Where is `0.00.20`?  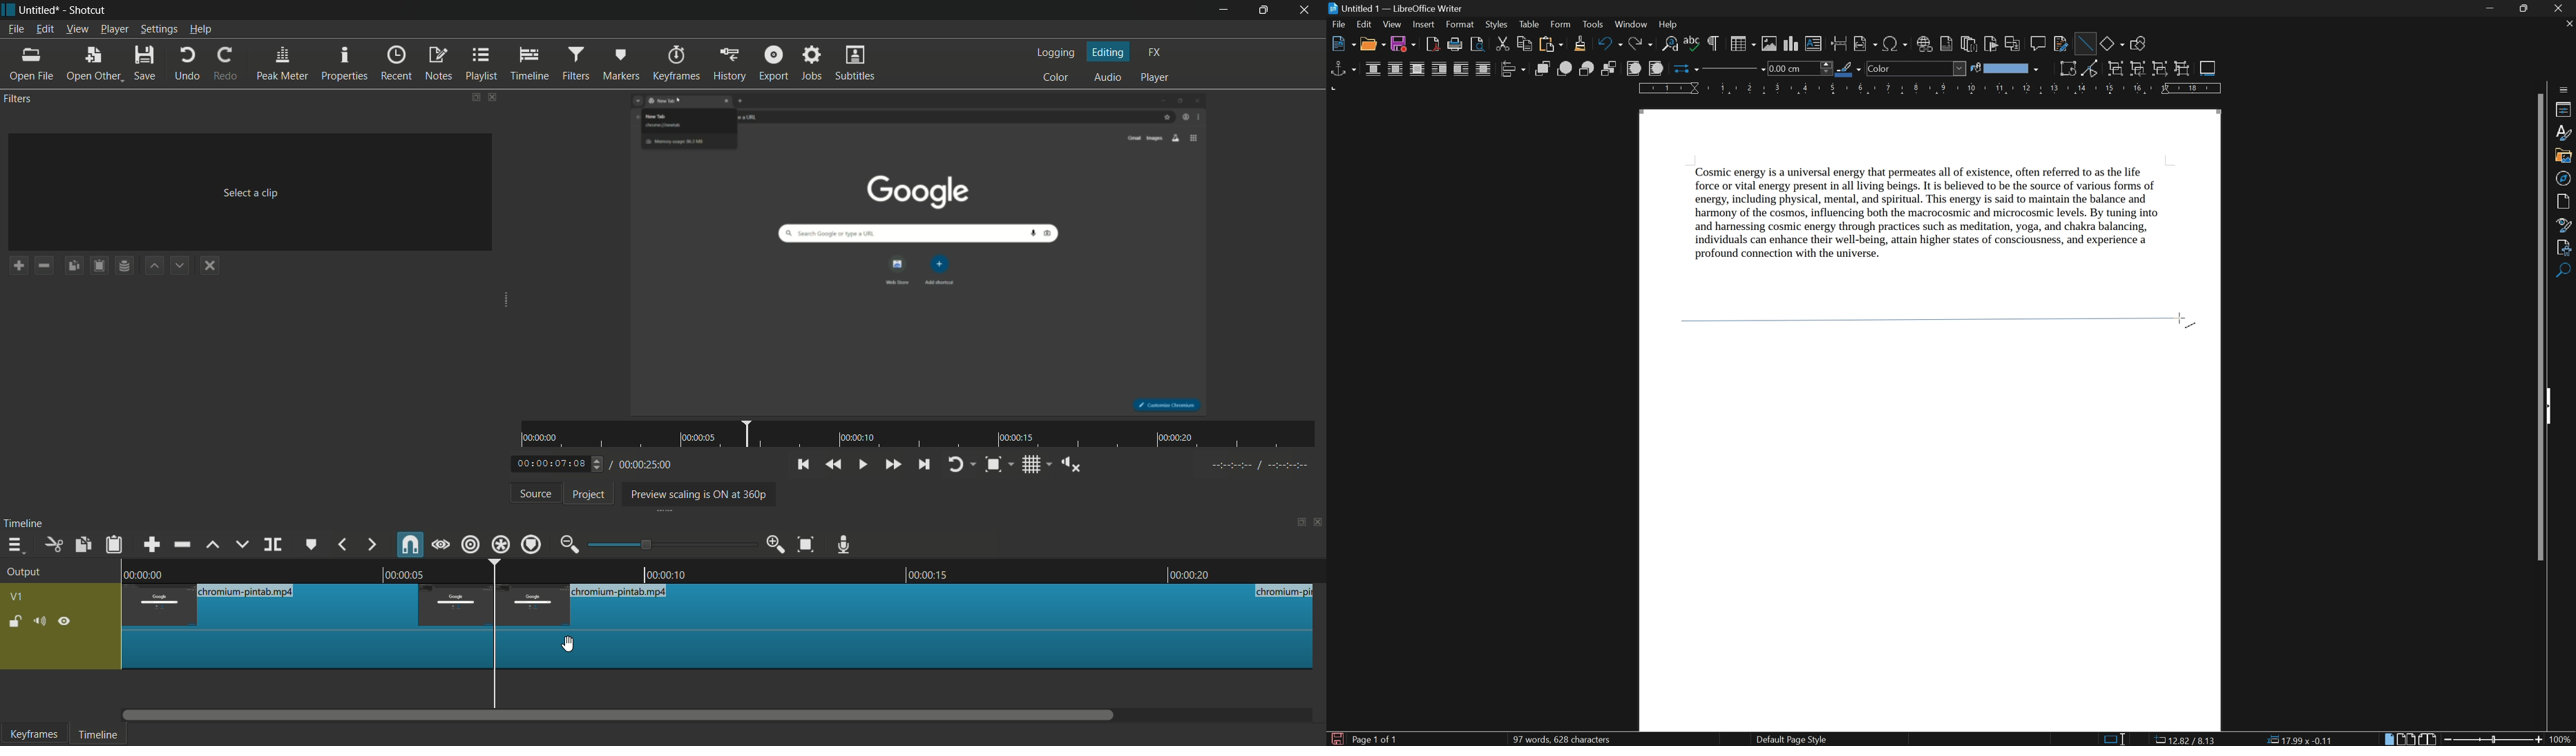
0.00.20 is located at coordinates (1187, 575).